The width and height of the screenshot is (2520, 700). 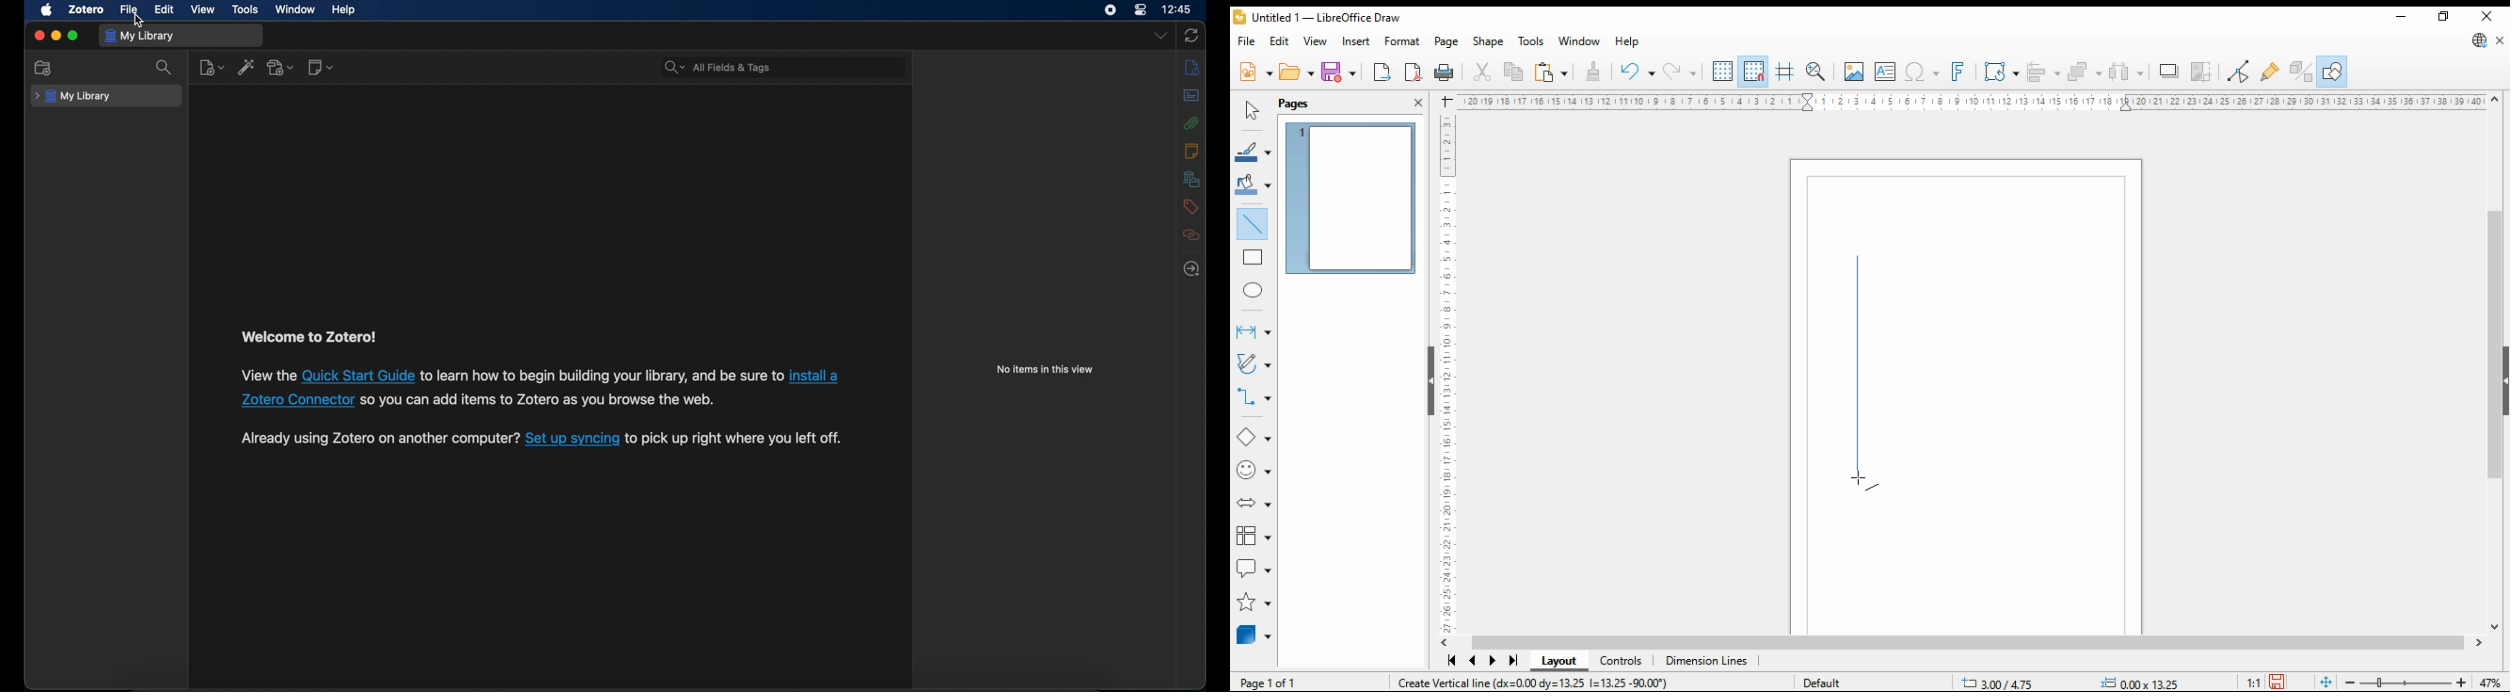 I want to click on 1:1, so click(x=2252, y=681).